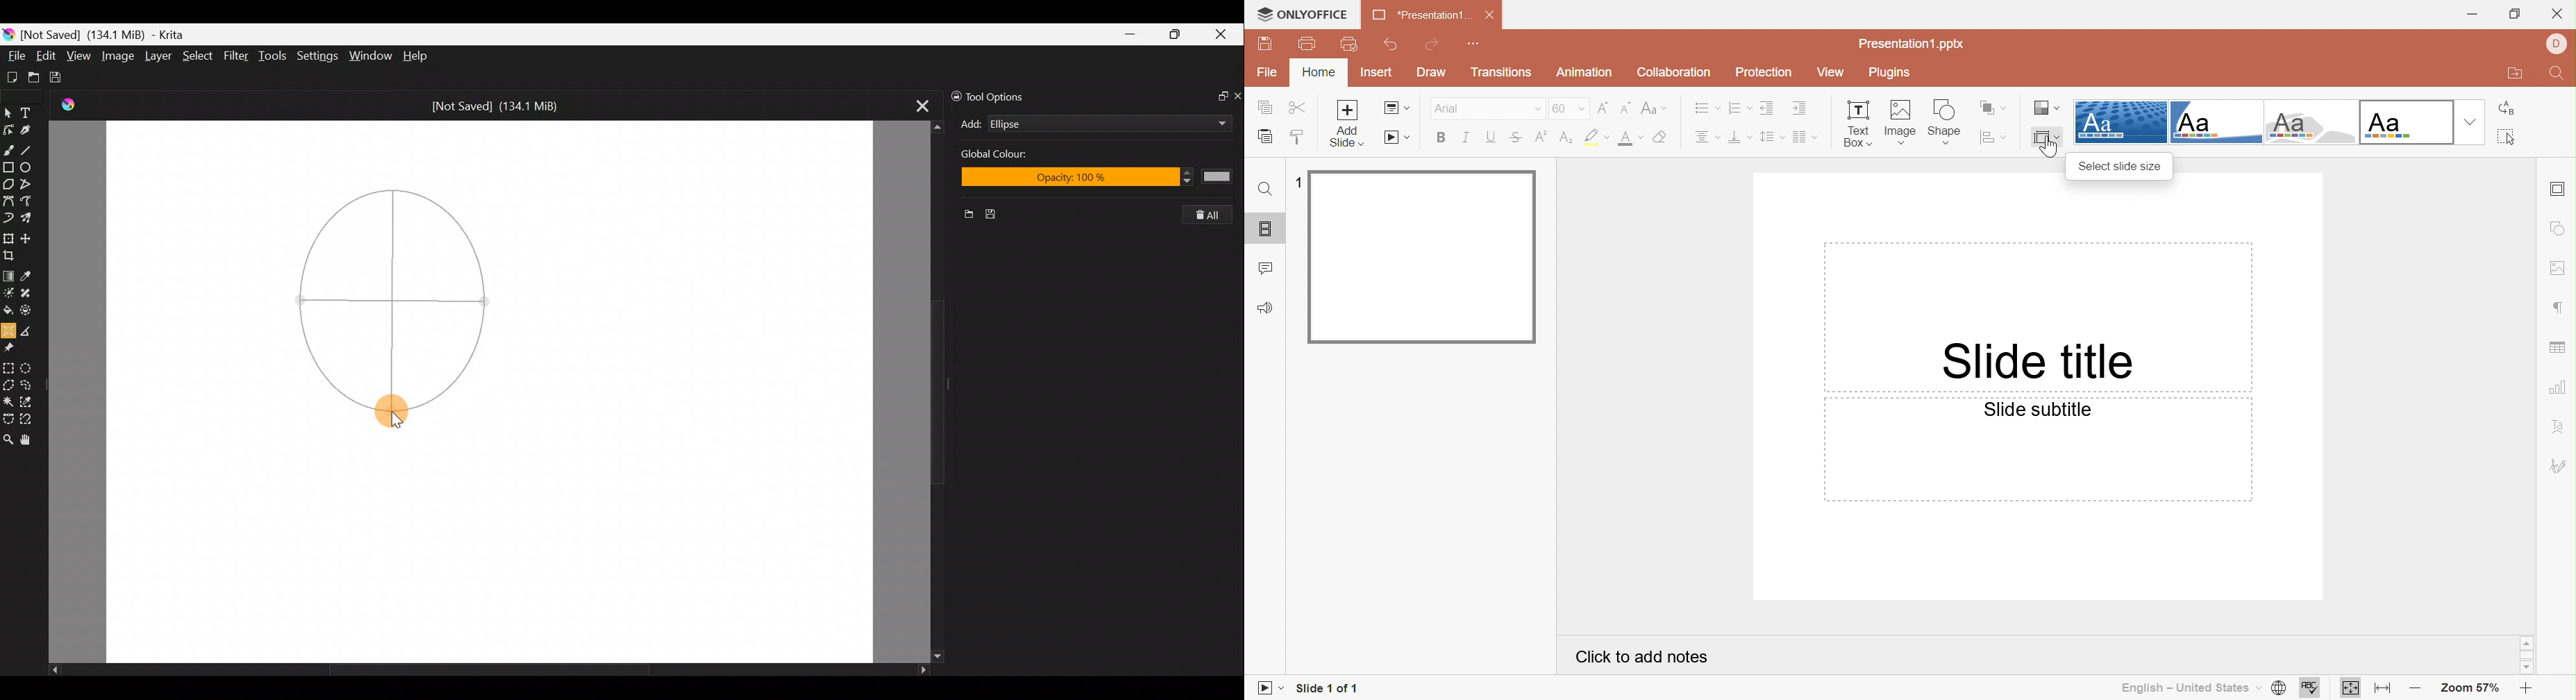 The image size is (2576, 700). Describe the element at coordinates (1265, 228) in the screenshot. I see `Slides` at that location.